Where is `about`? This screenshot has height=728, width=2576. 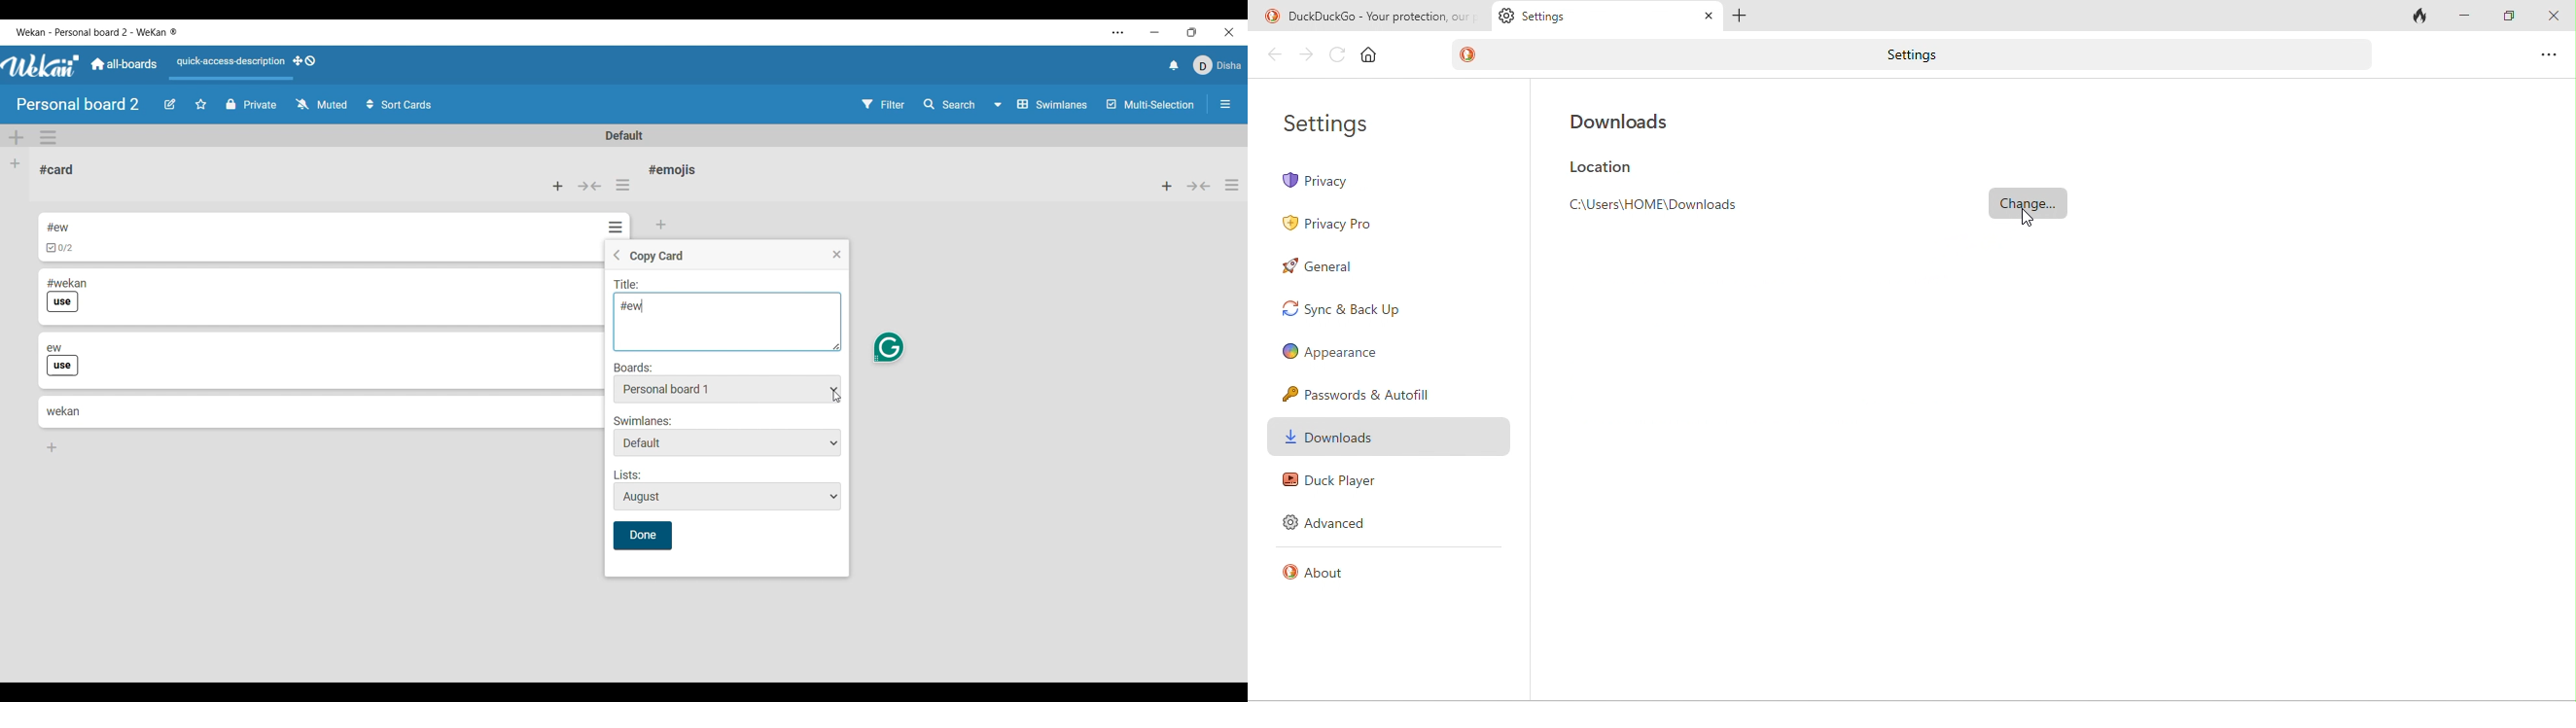 about is located at coordinates (1327, 579).